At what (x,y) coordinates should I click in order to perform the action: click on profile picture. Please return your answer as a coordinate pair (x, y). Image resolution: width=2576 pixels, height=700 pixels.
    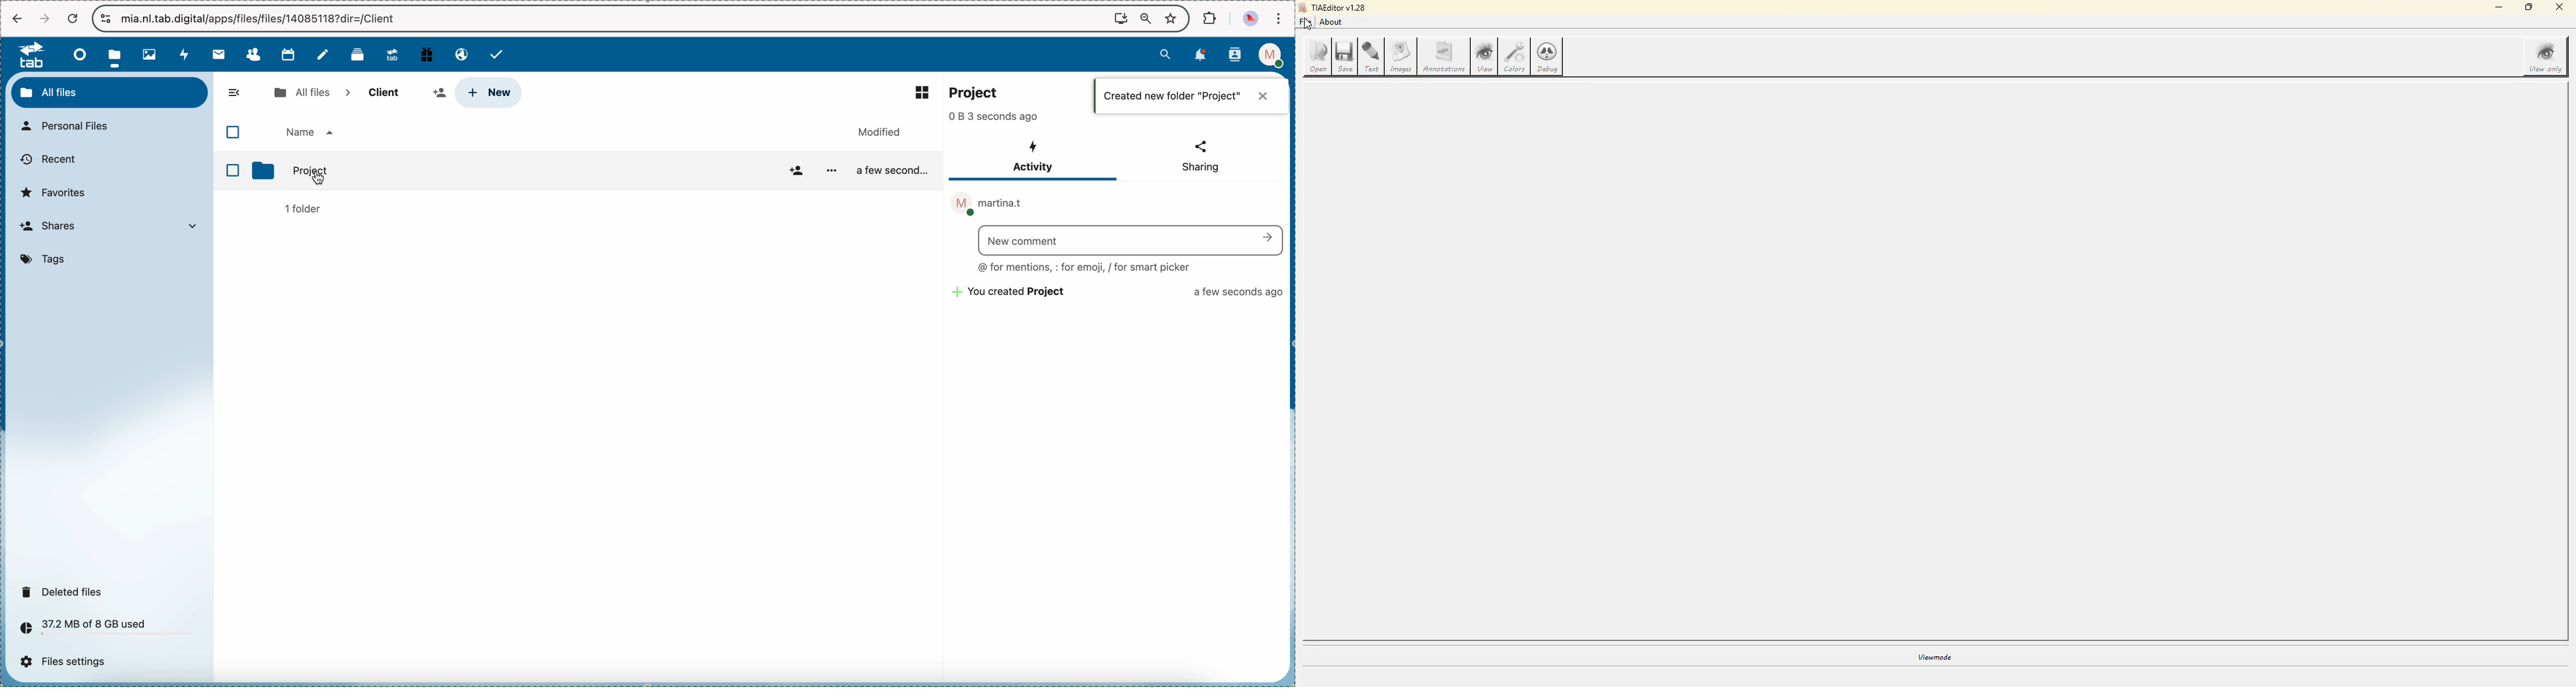
    Looking at the image, I should click on (1252, 19).